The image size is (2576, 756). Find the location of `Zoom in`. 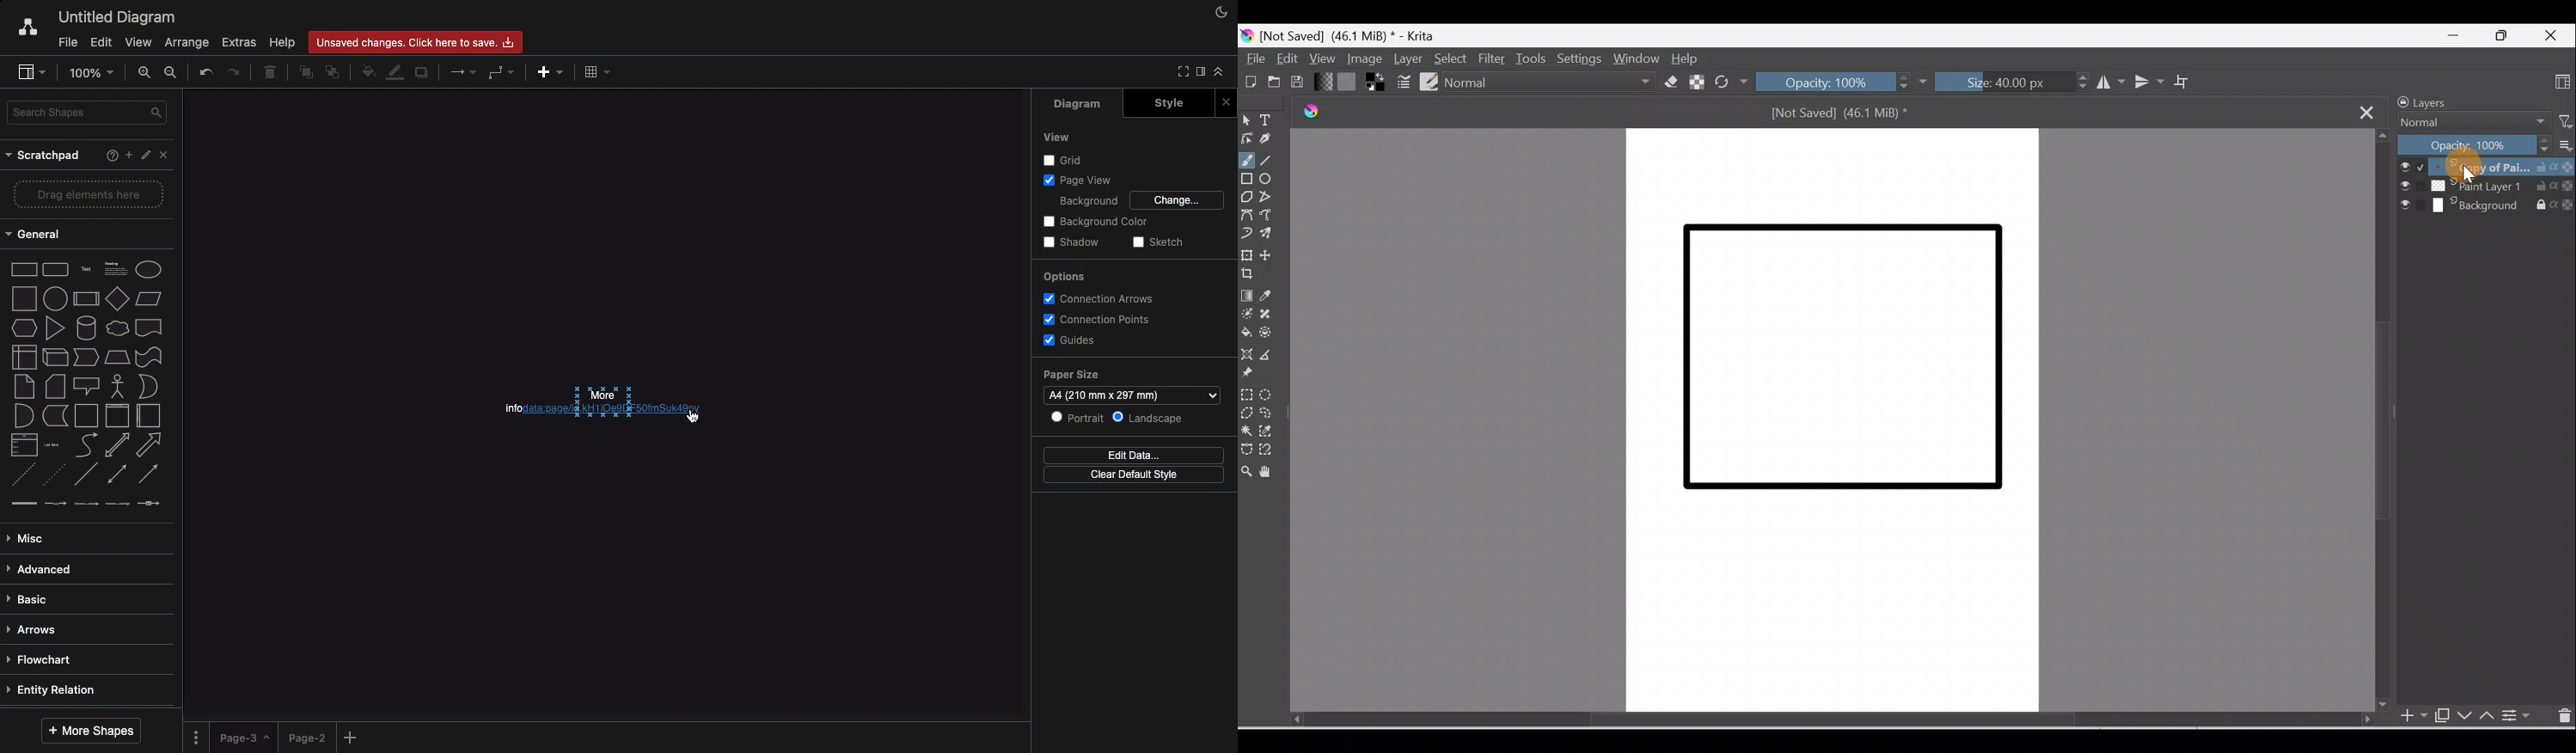

Zoom in is located at coordinates (145, 71).